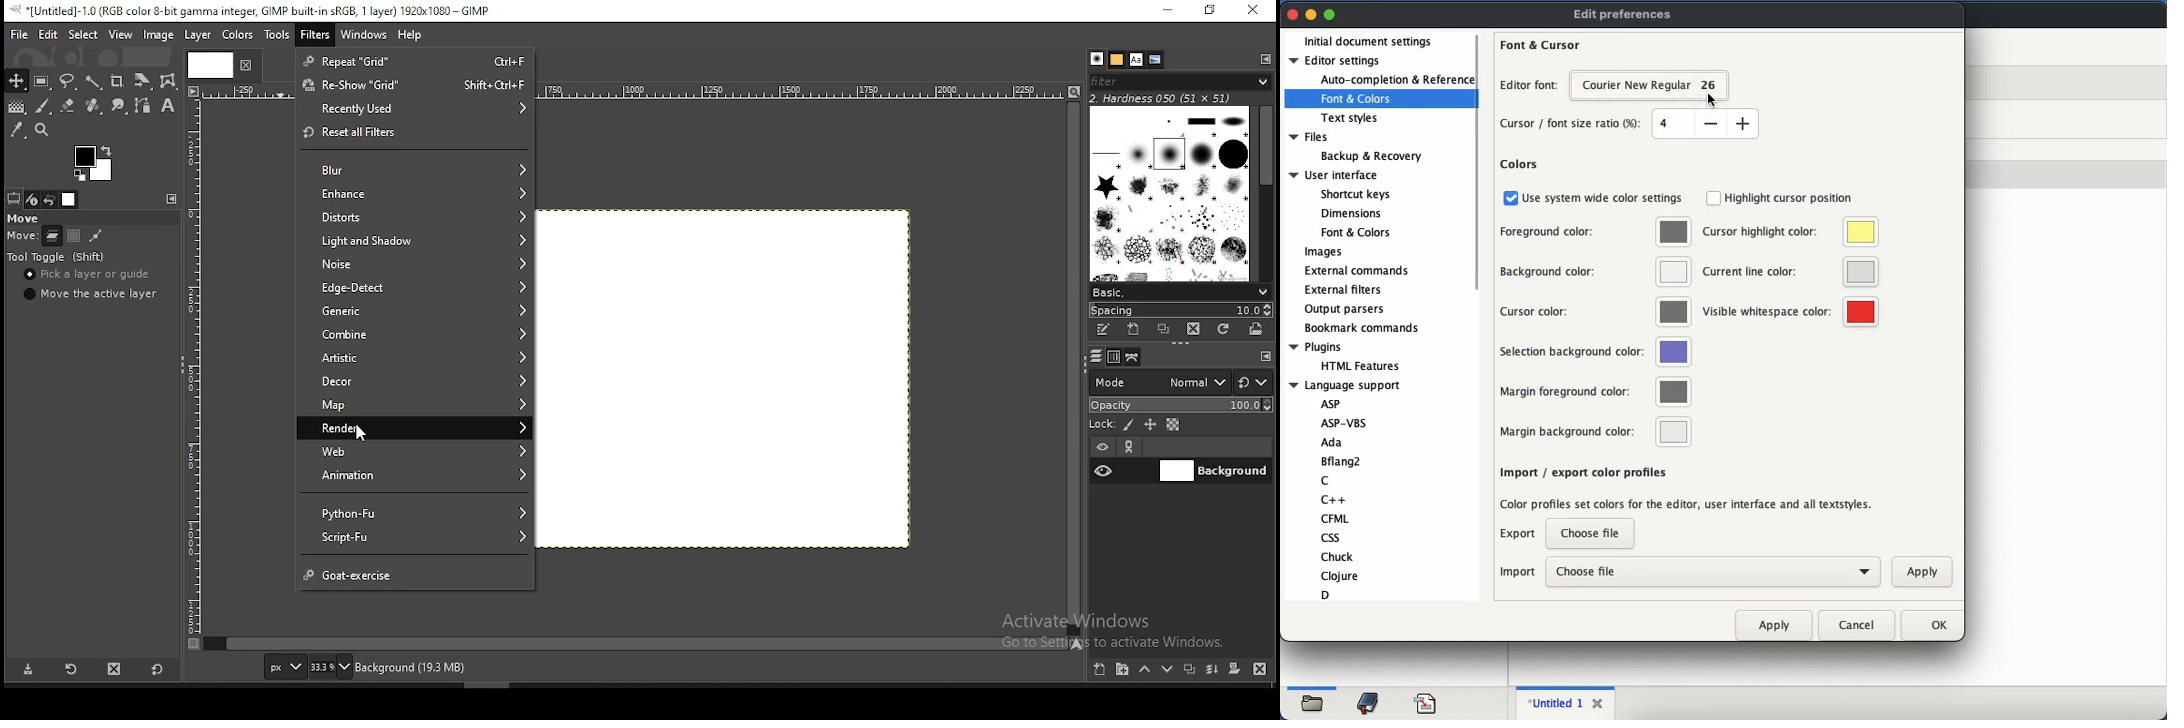 This screenshot has width=2184, height=728. What do you see at coordinates (255, 11) in the screenshot?
I see `*[untitled]-1.0 (rgb color 8-bit gamma integer, gimp built-in sRGB, 1 layer) 1920x1080 - gimp` at bounding box center [255, 11].